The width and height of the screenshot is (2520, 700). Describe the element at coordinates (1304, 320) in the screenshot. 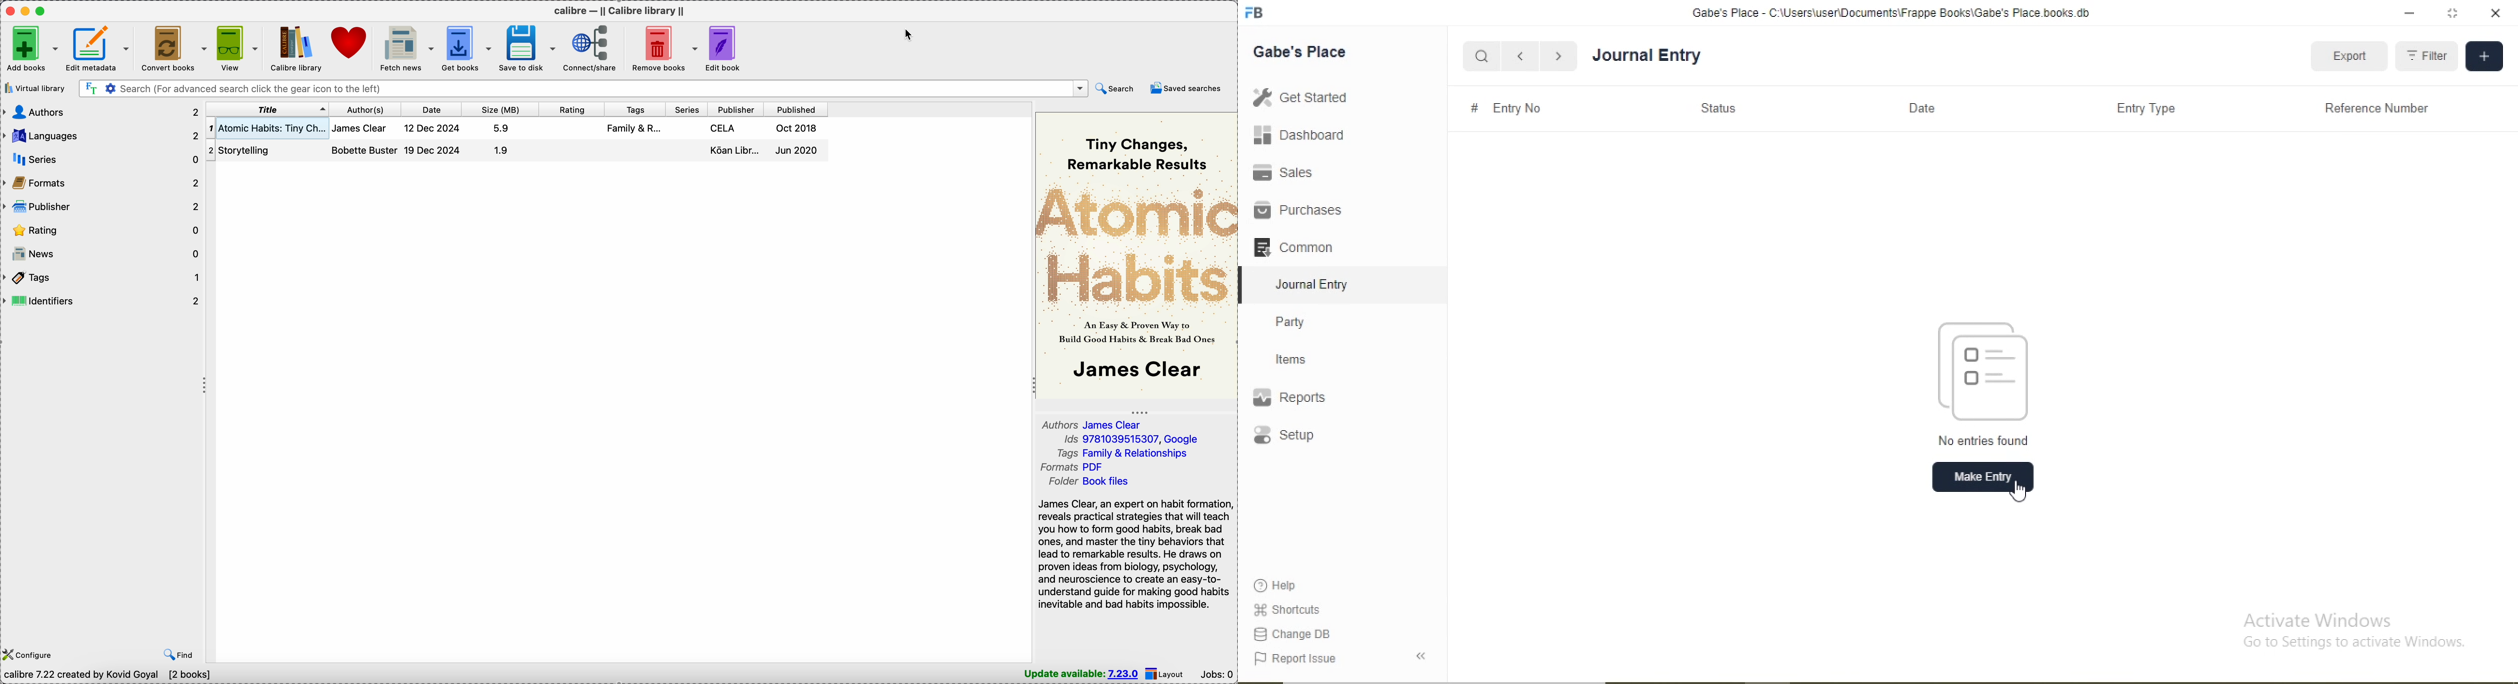

I see `Party` at that location.